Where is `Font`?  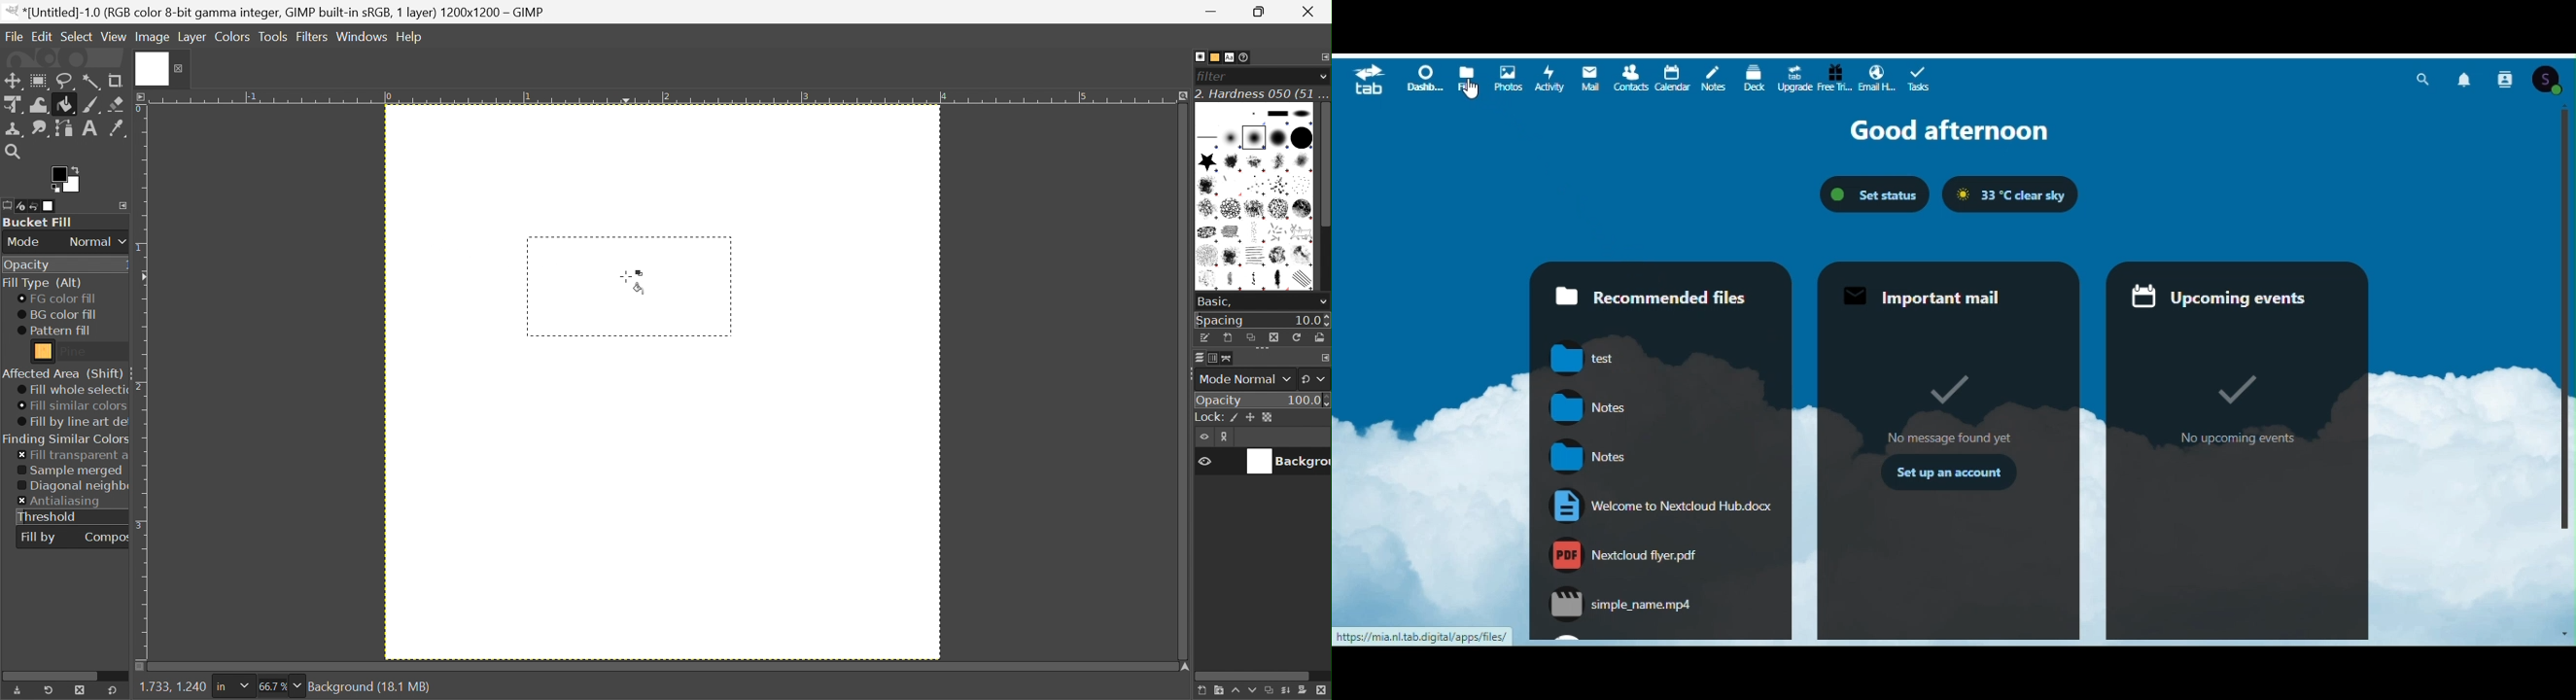 Font is located at coordinates (1230, 58).